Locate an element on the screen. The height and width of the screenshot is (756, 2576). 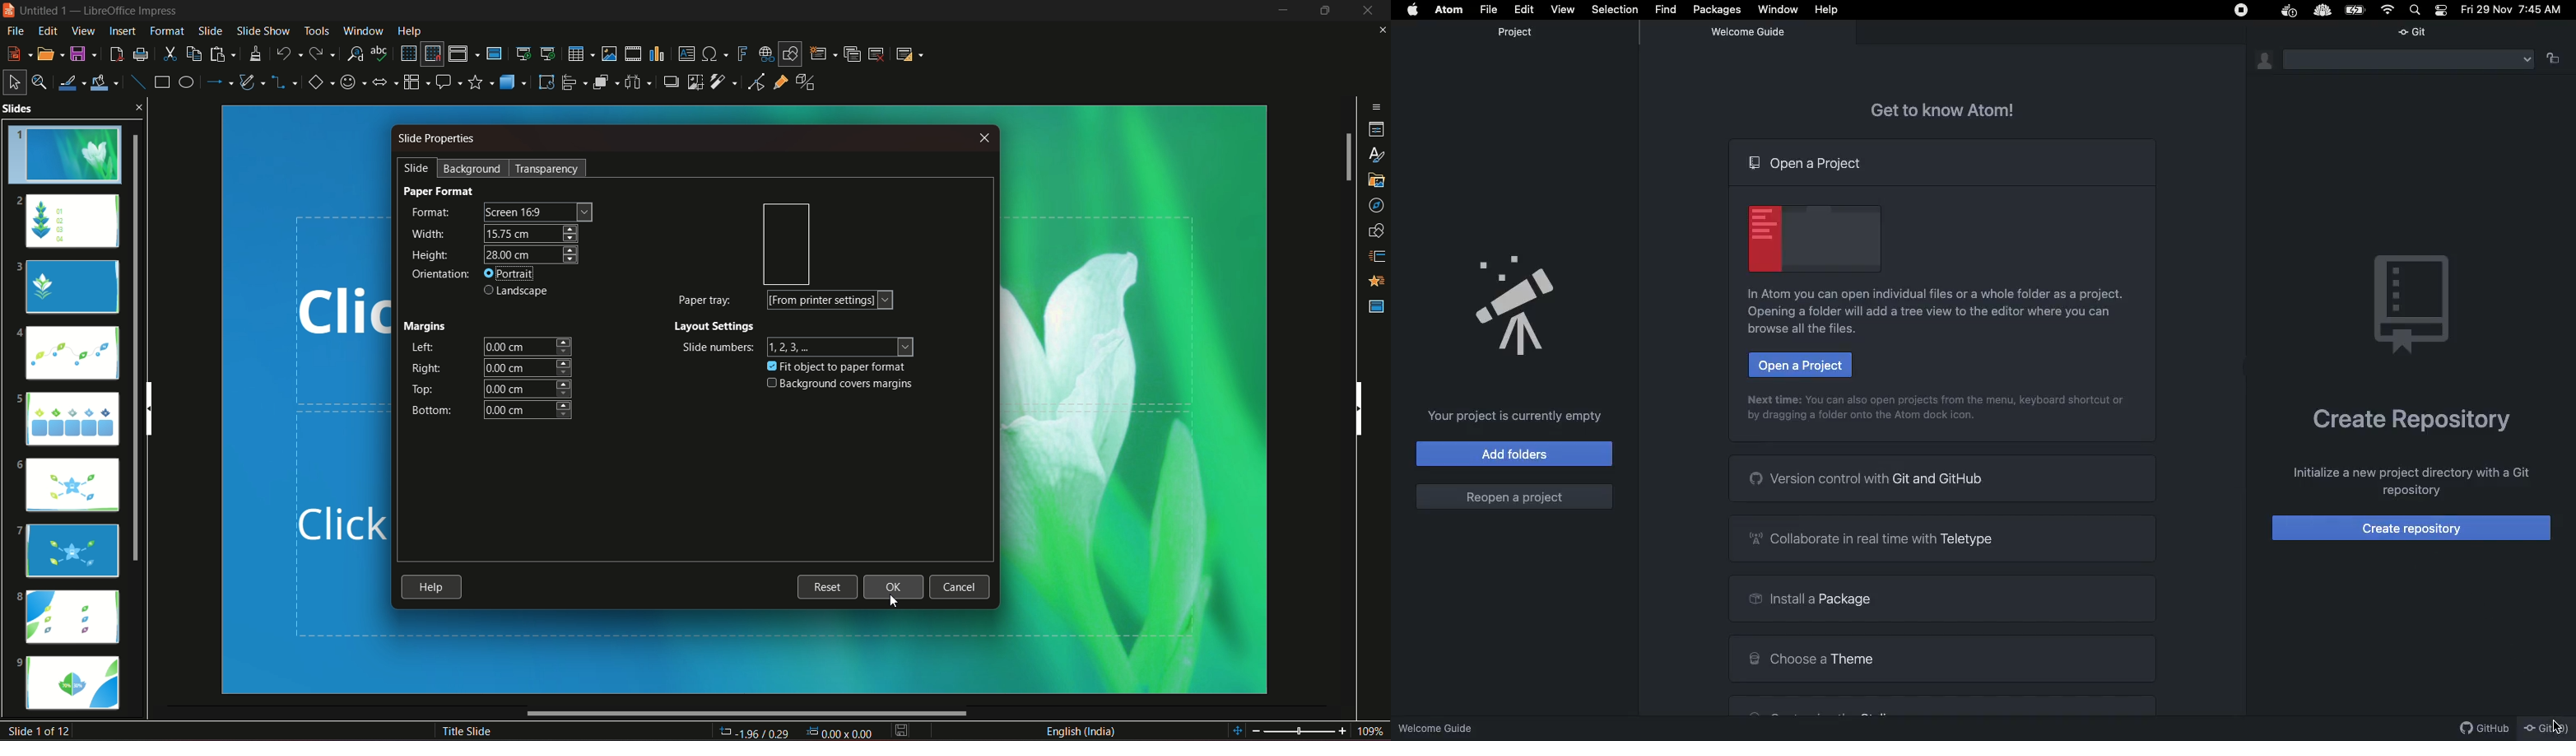
line and arrow is located at coordinates (220, 82).